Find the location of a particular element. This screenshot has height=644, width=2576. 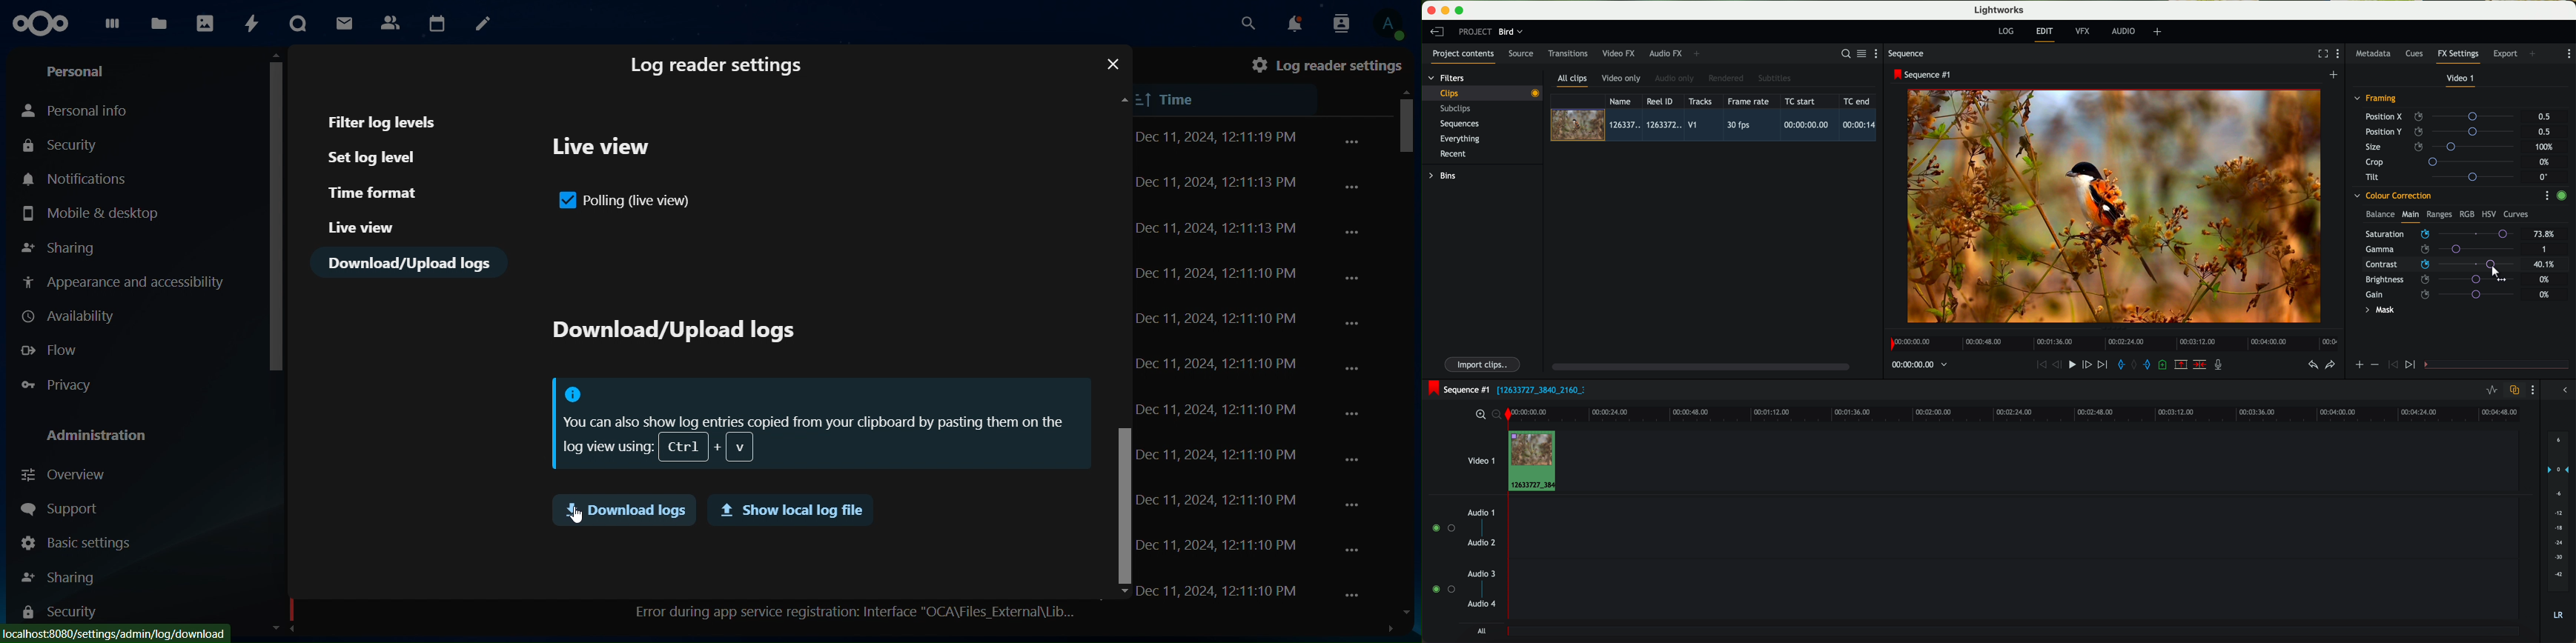

40.1% is located at coordinates (2547, 264).